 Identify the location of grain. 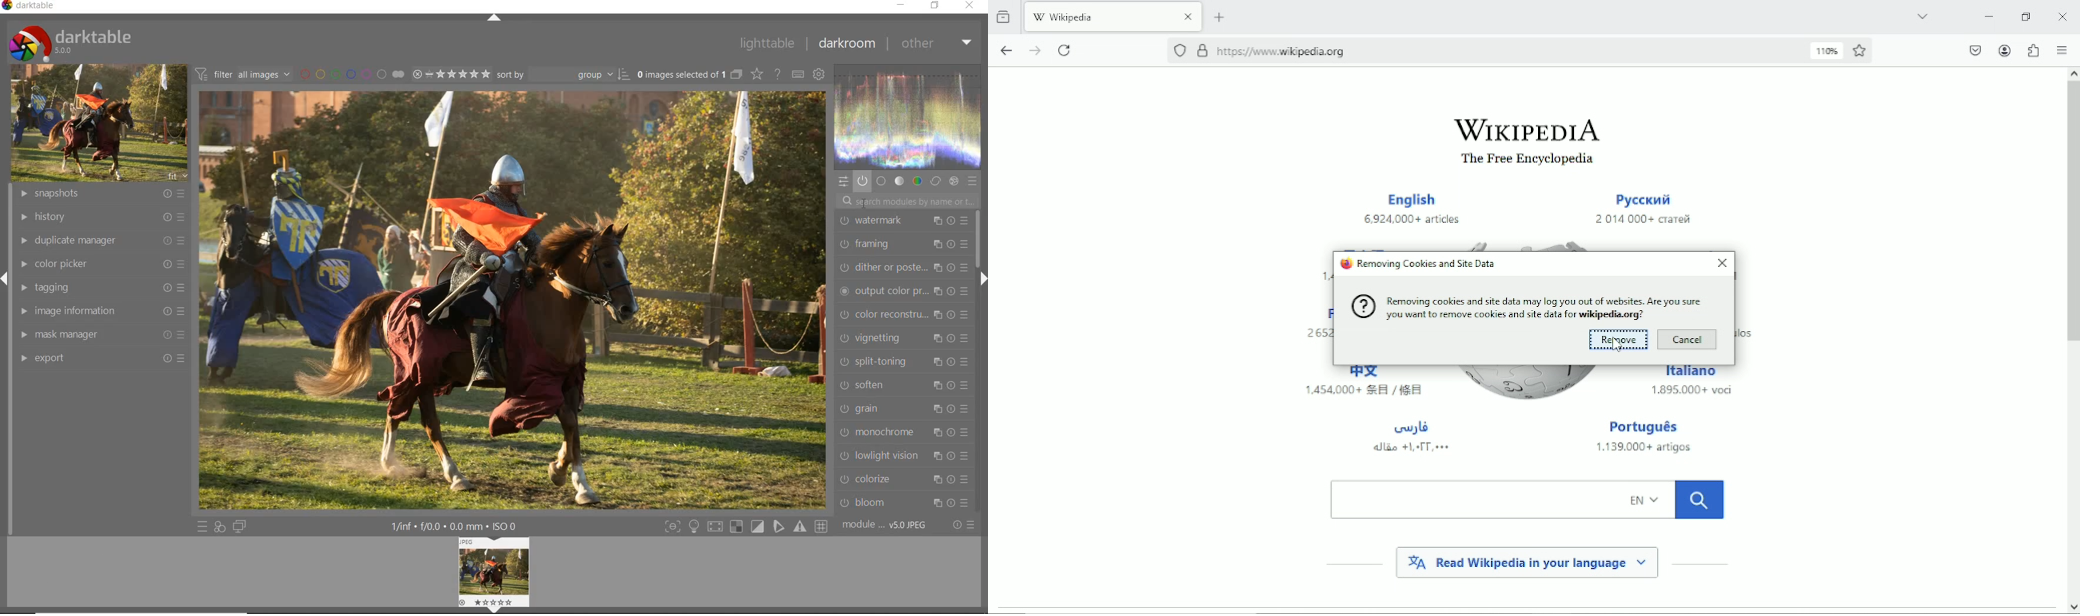
(902, 410).